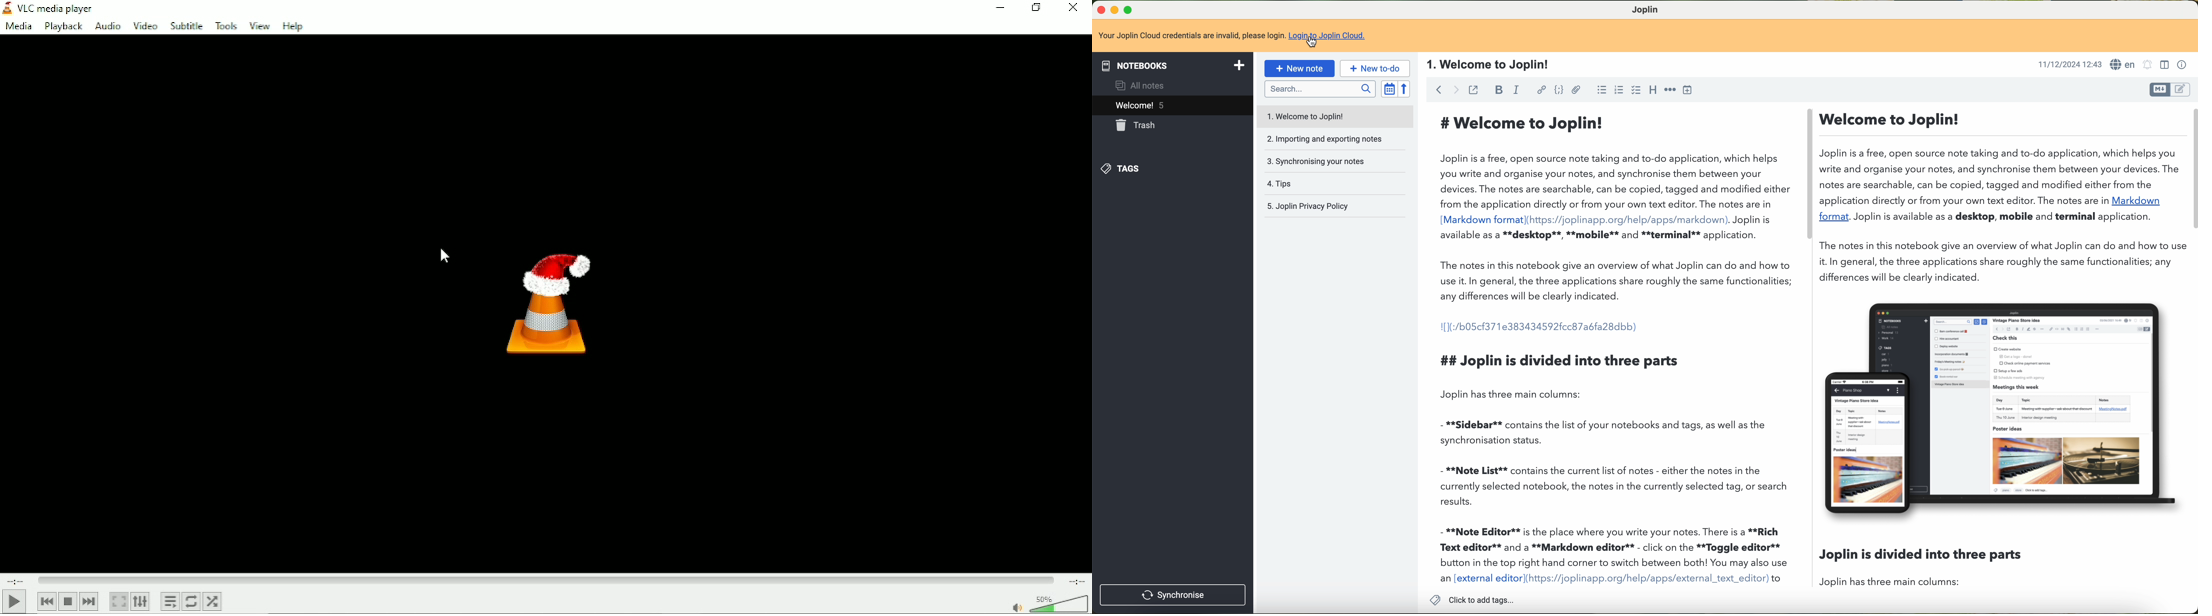 This screenshot has width=2212, height=616. I want to click on Title welcome to joplin!, so click(1485, 64).